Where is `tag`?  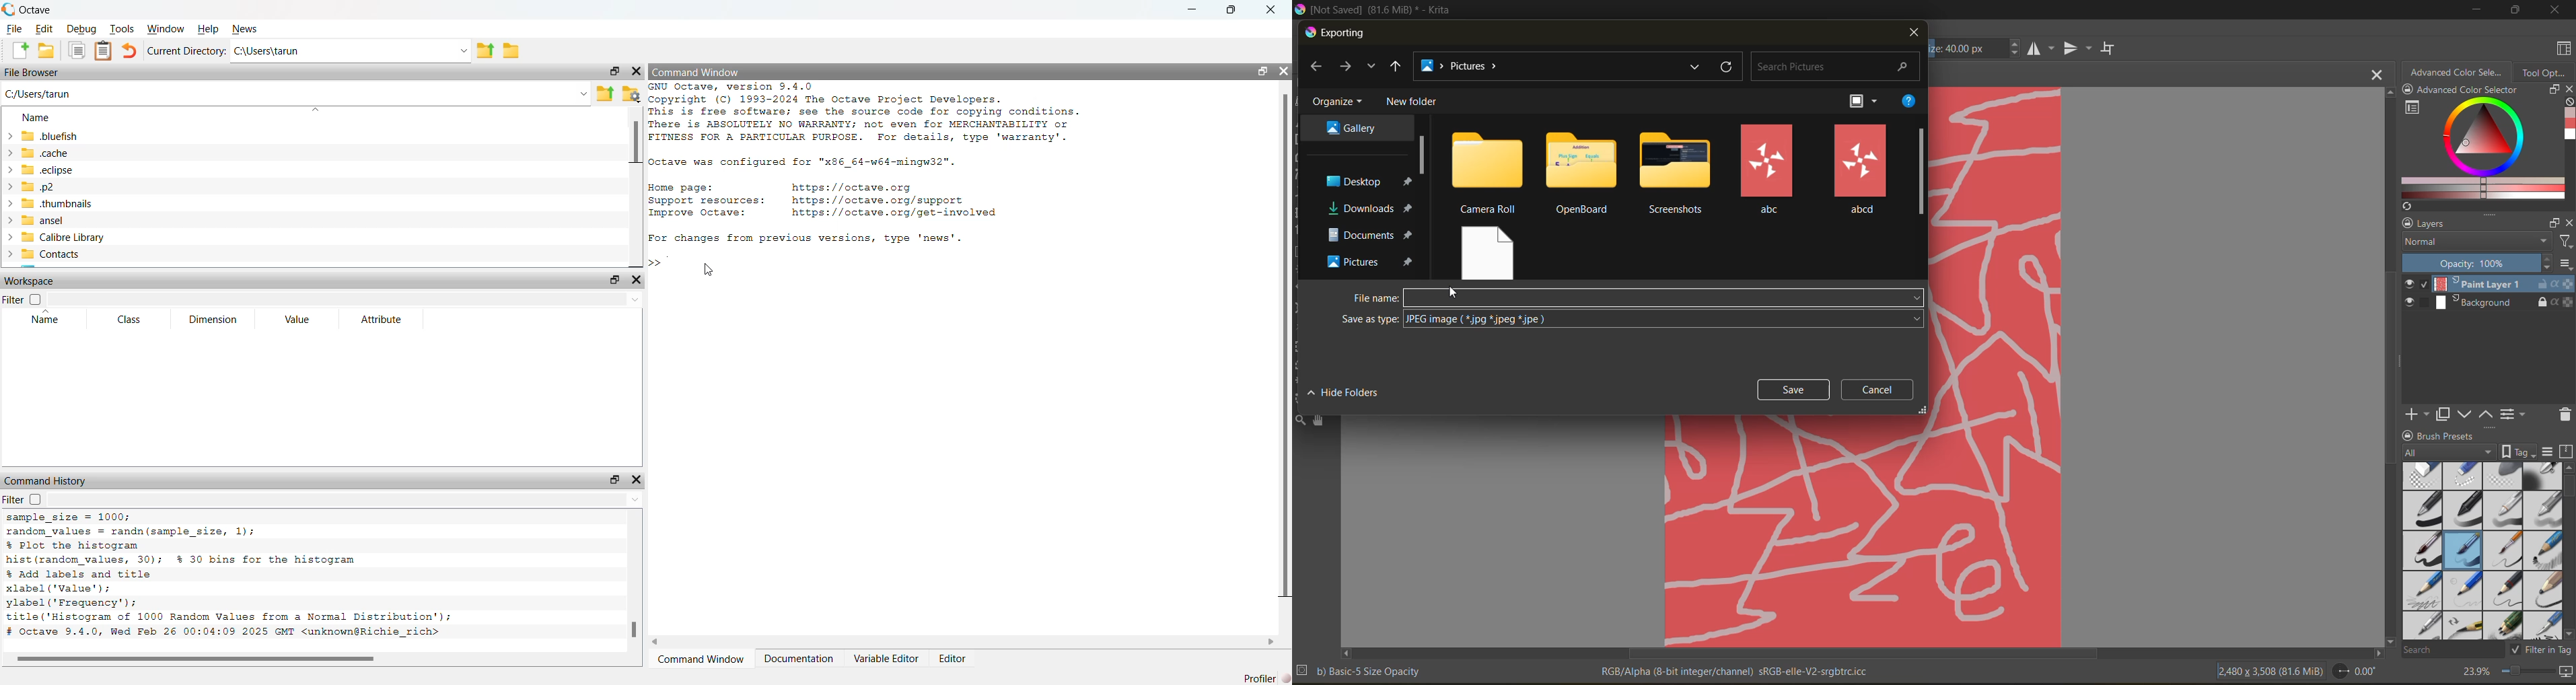
tag is located at coordinates (2450, 453).